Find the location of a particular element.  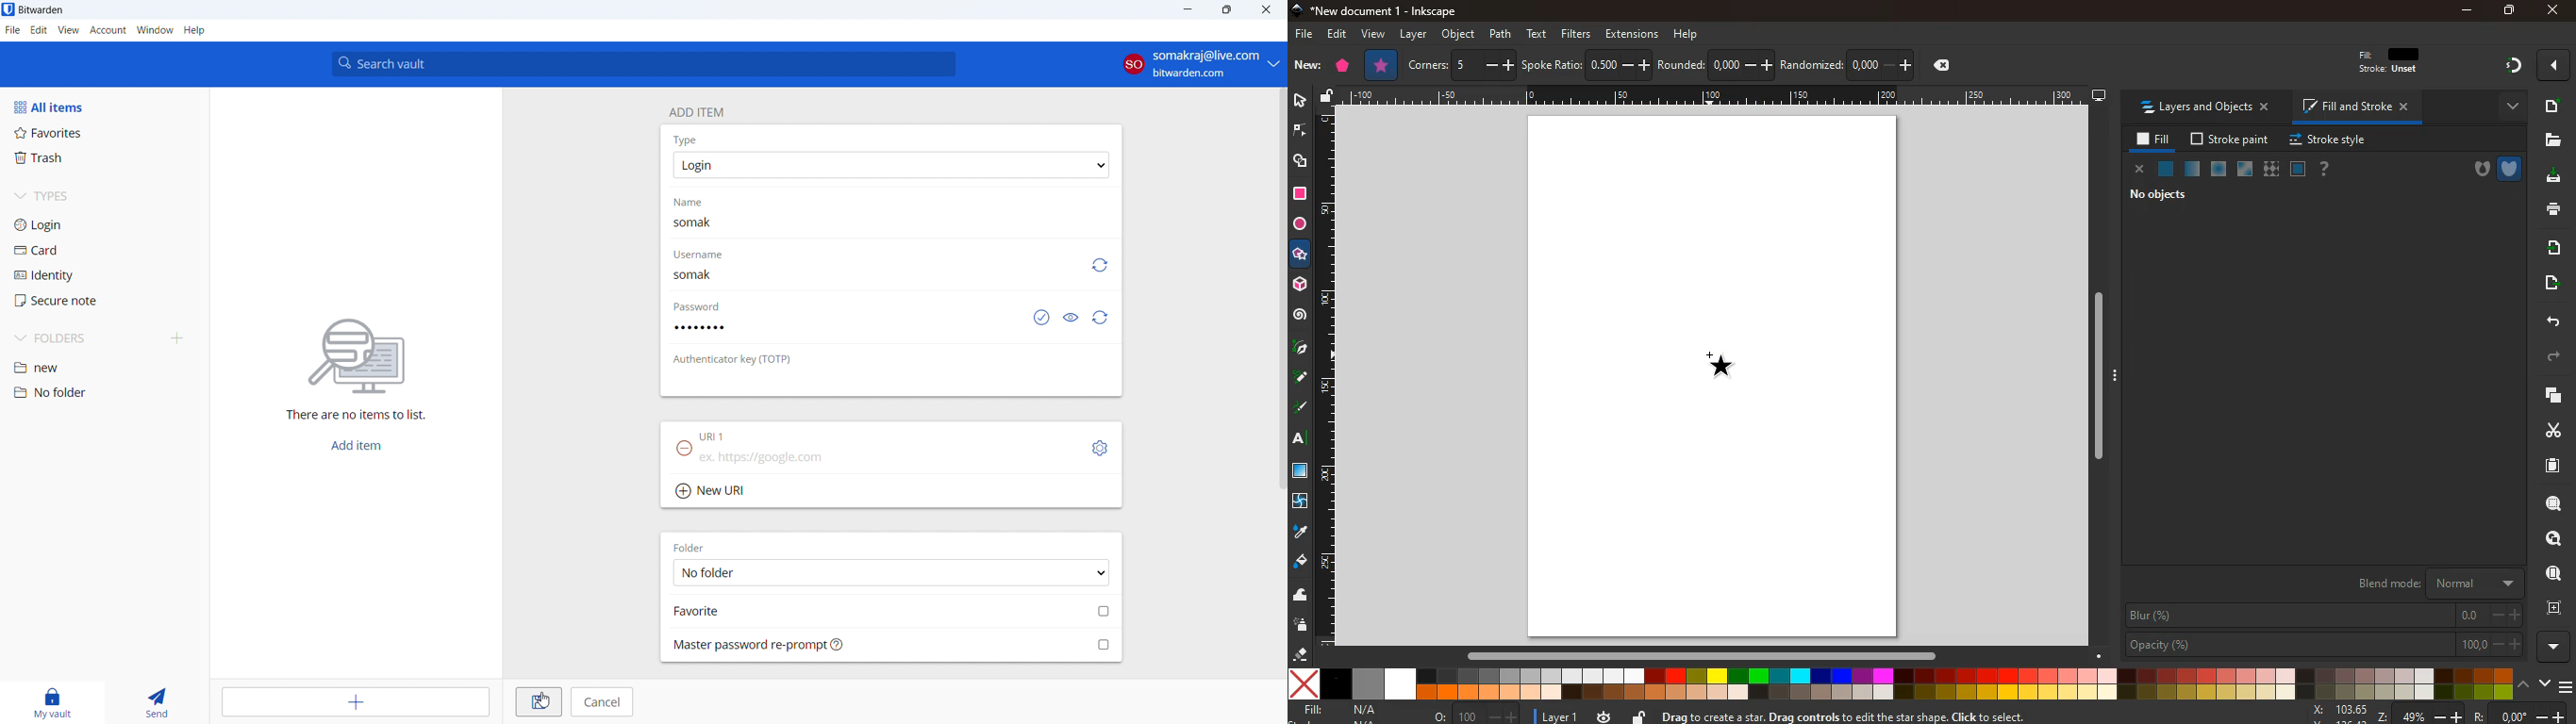

shield is located at coordinates (2511, 169).